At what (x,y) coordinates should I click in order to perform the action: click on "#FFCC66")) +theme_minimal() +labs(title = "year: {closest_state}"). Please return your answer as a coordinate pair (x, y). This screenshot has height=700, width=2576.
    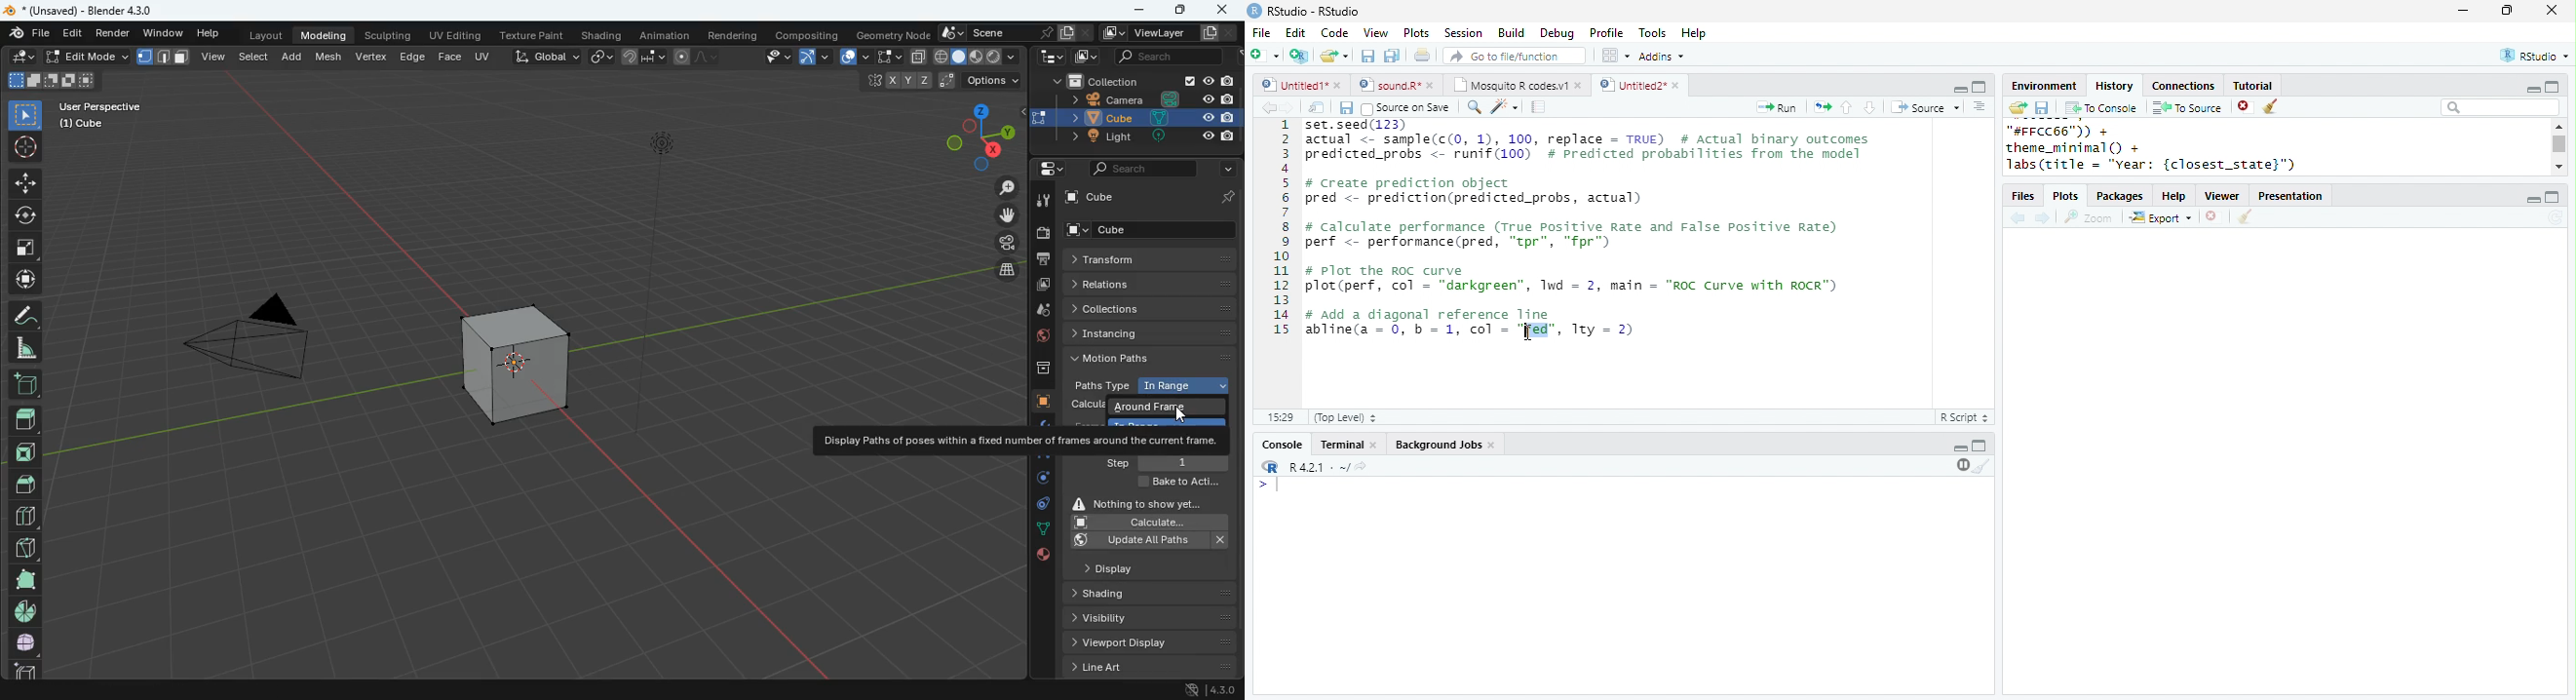
    Looking at the image, I should click on (2175, 148).